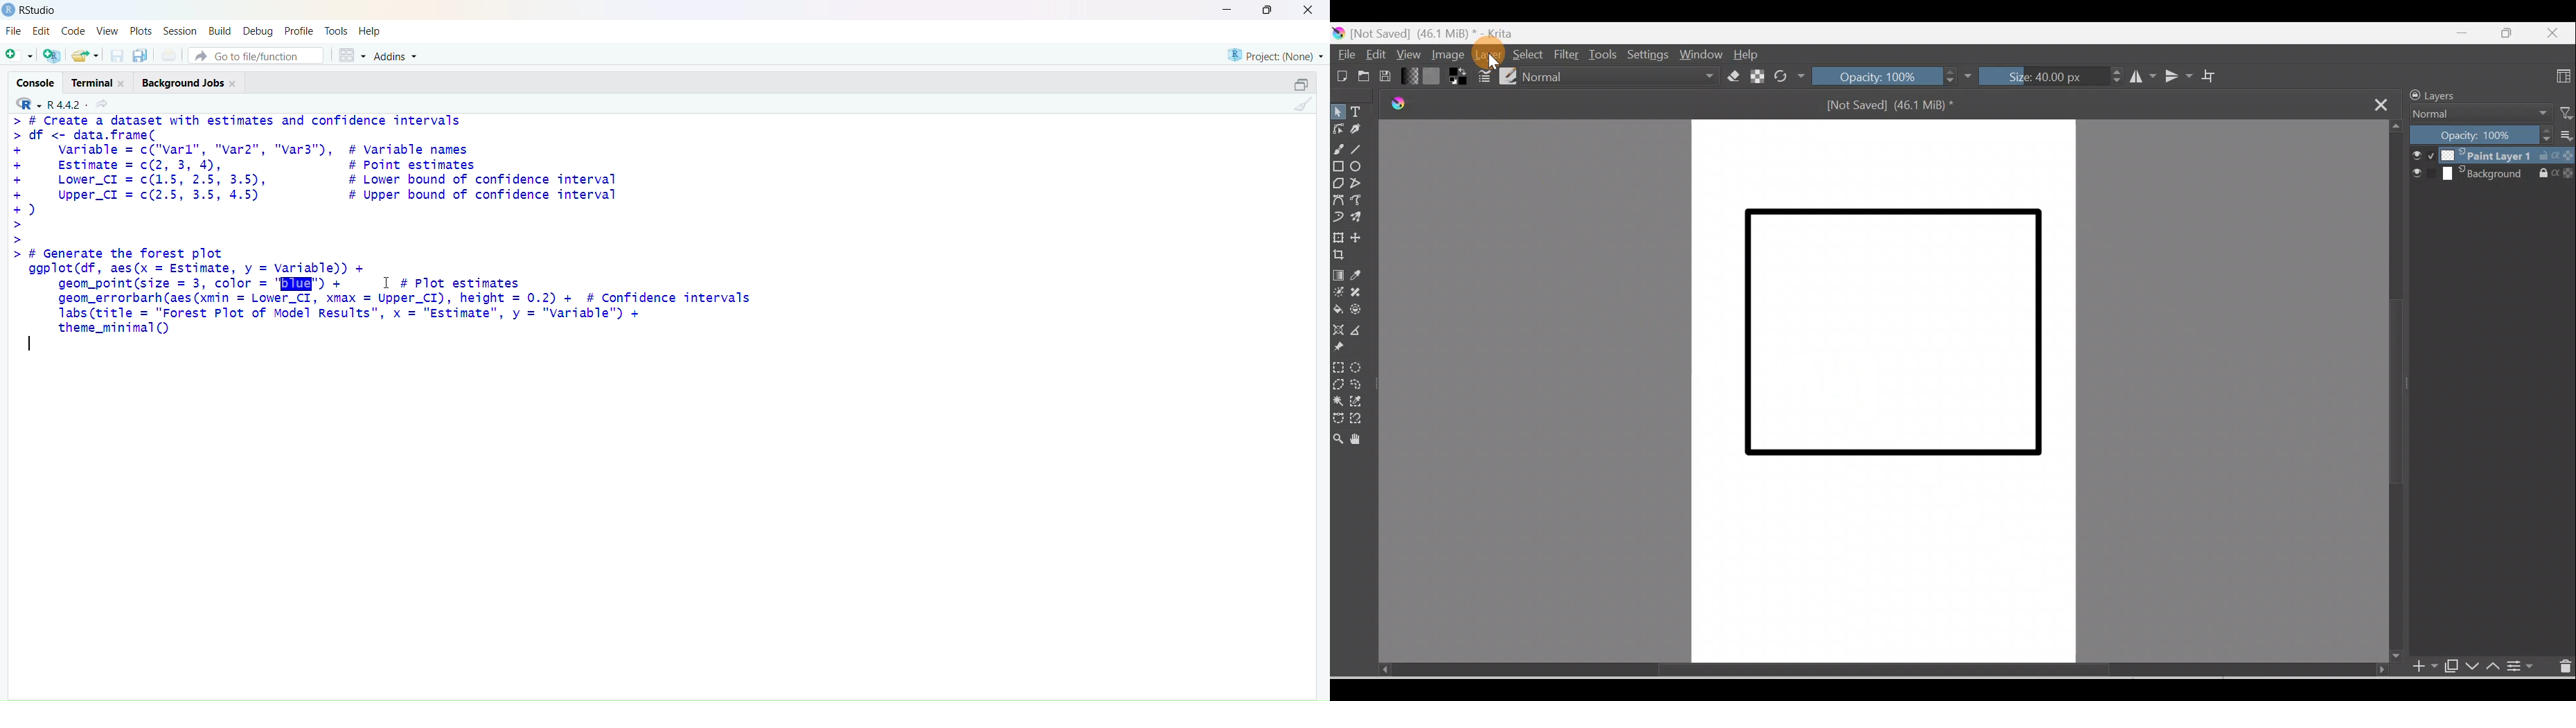 This screenshot has width=2576, height=728. I want to click on Delete layer/mask, so click(2564, 668).